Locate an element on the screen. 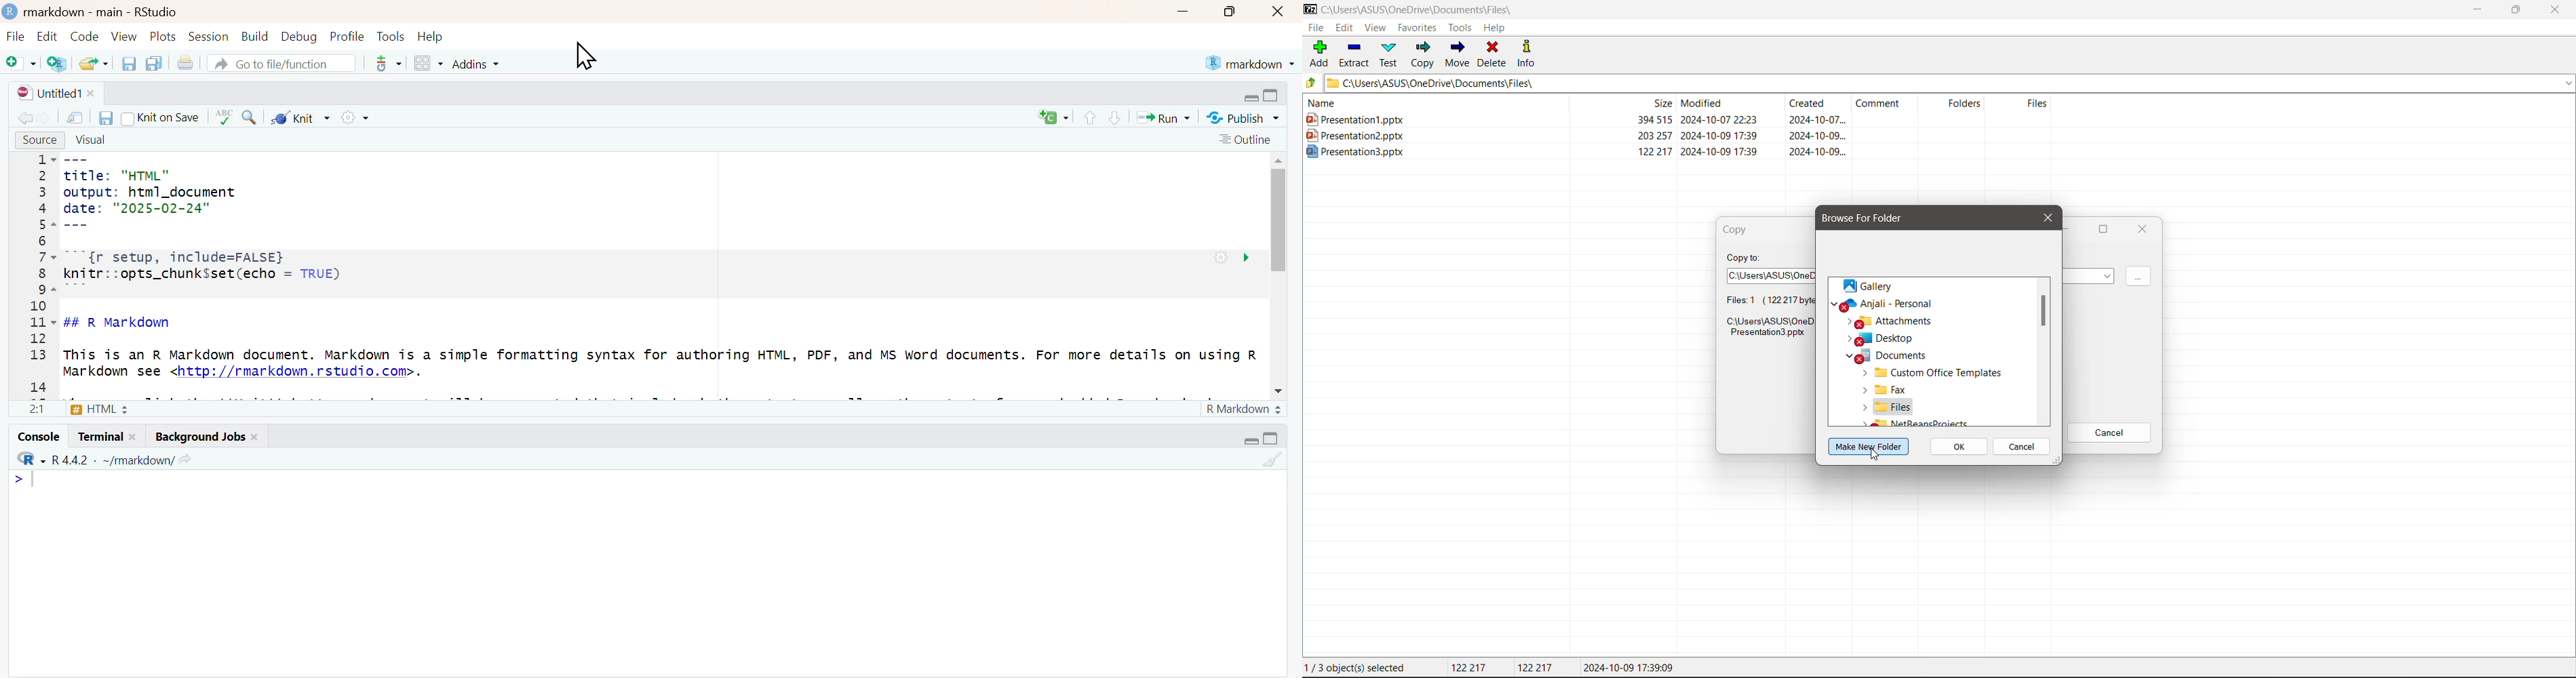 This screenshot has width=2576, height=700. Info is located at coordinates (1528, 53).